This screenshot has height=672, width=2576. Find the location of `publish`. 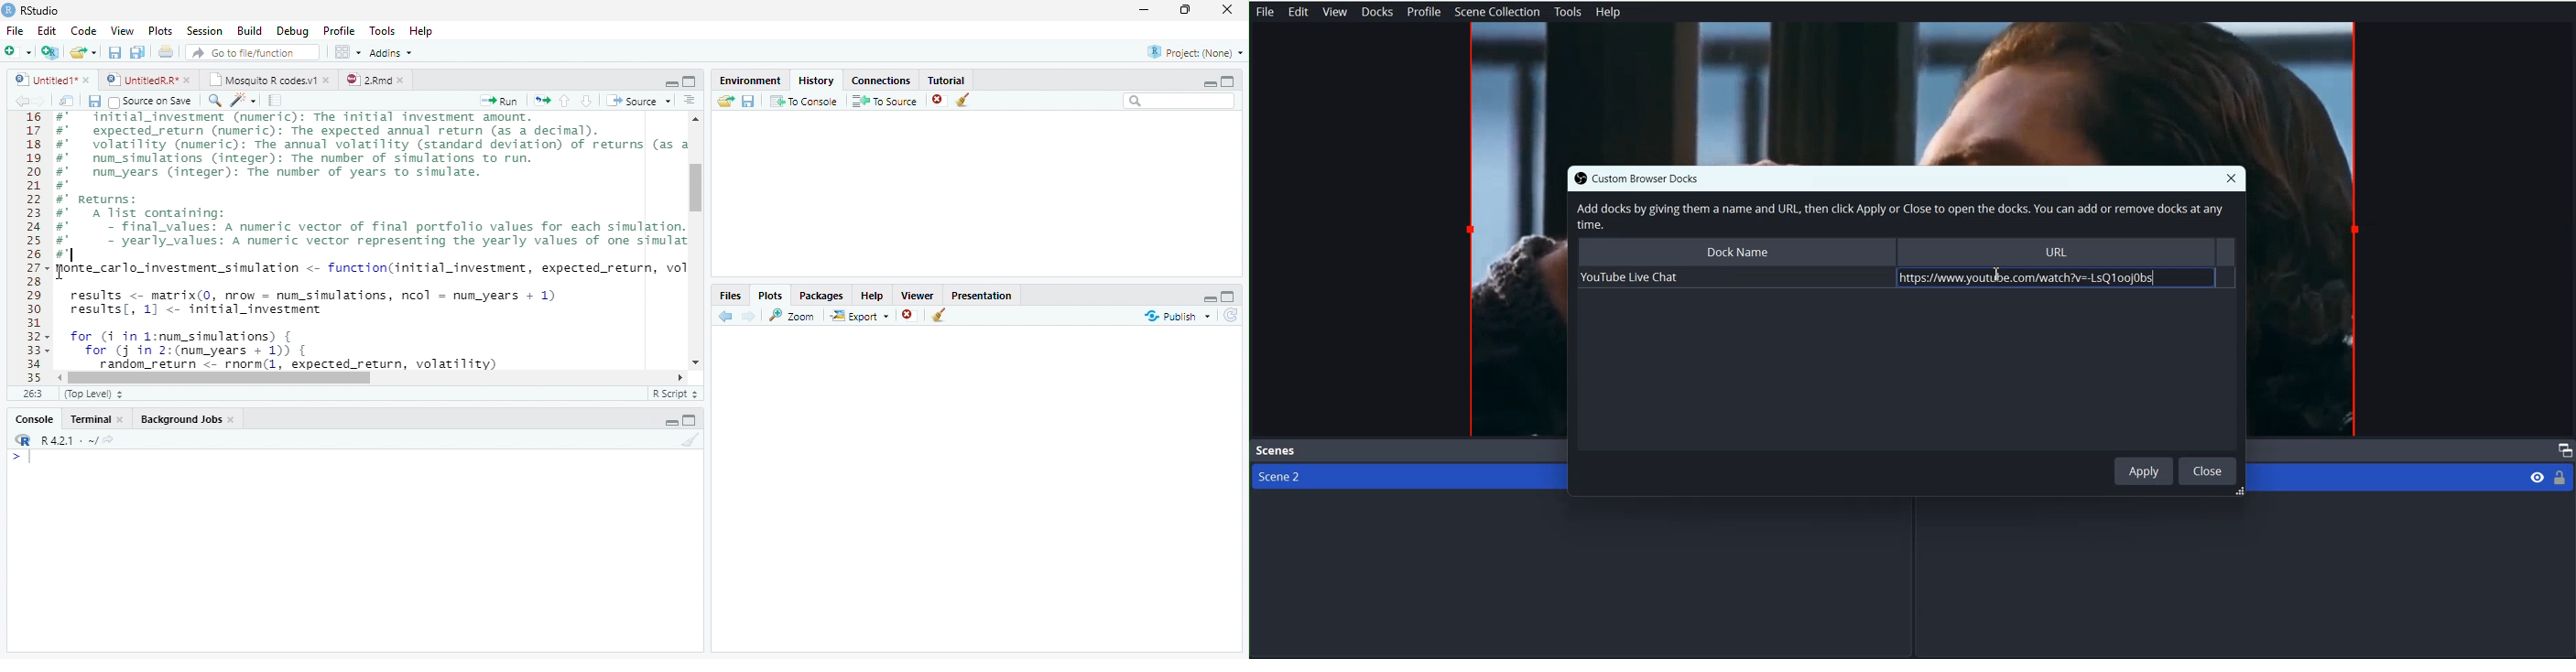

publish is located at coordinates (1177, 316).